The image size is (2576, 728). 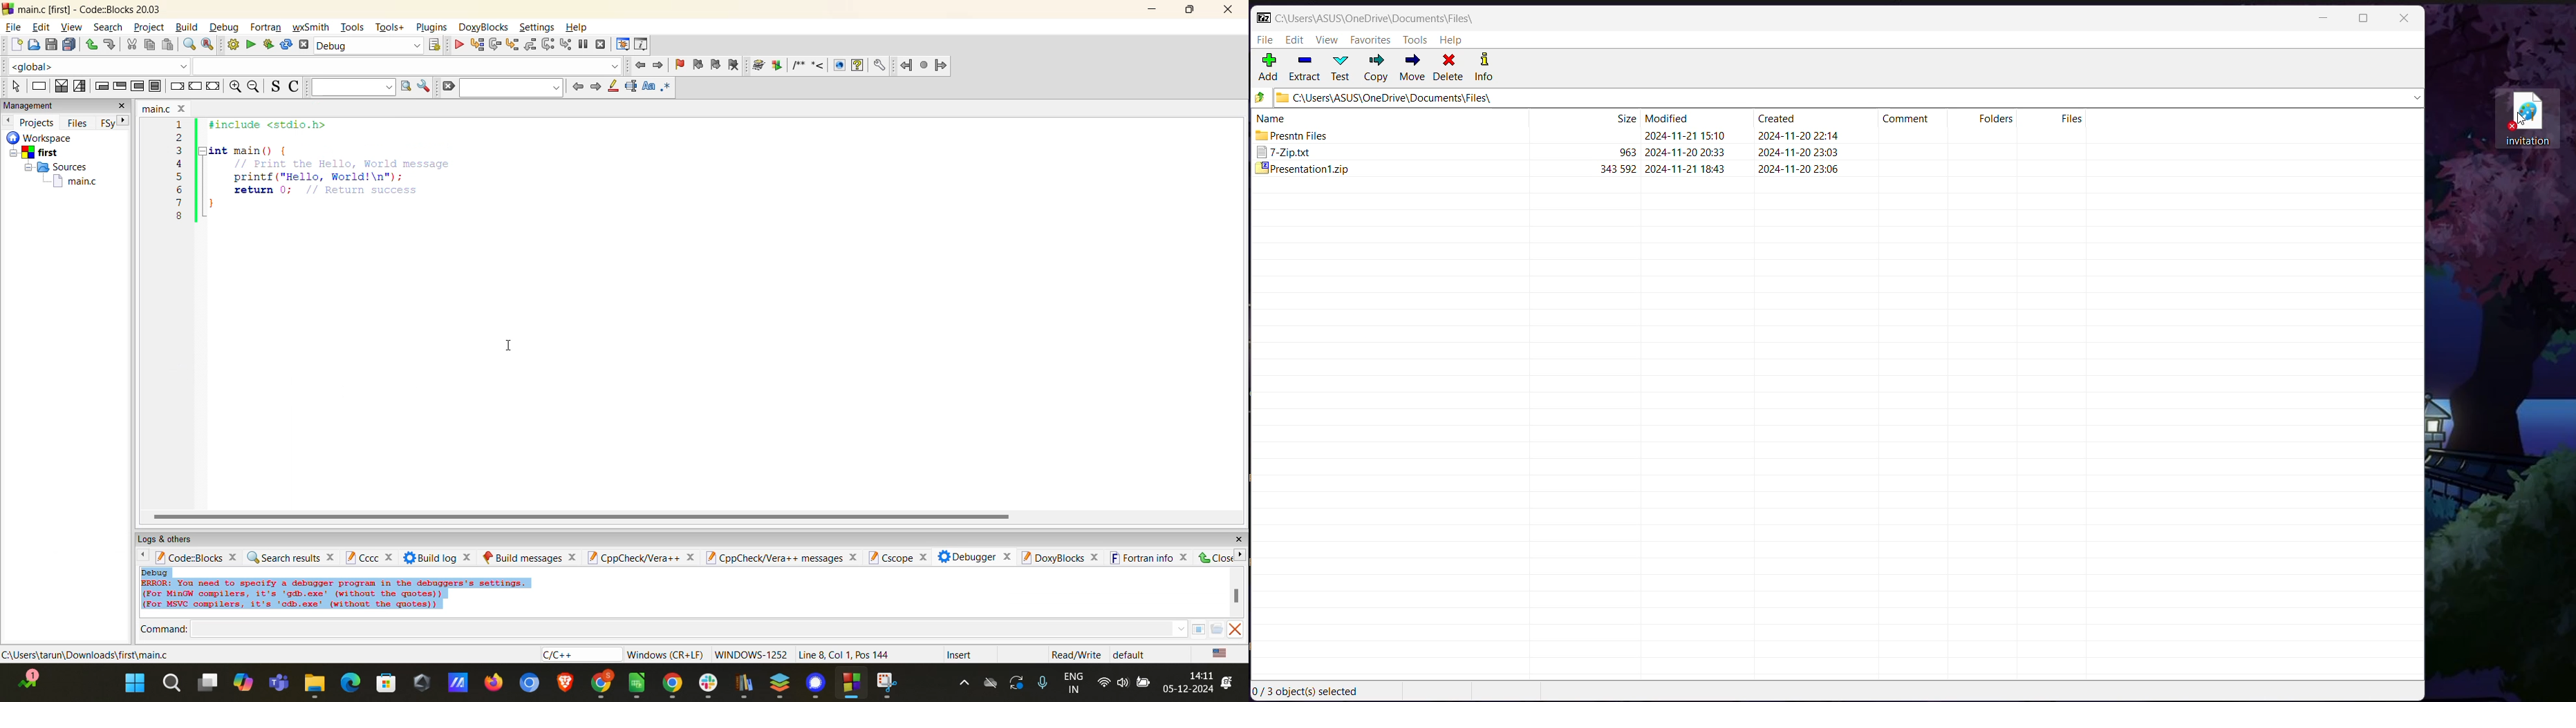 I want to click on view, so click(x=72, y=29).